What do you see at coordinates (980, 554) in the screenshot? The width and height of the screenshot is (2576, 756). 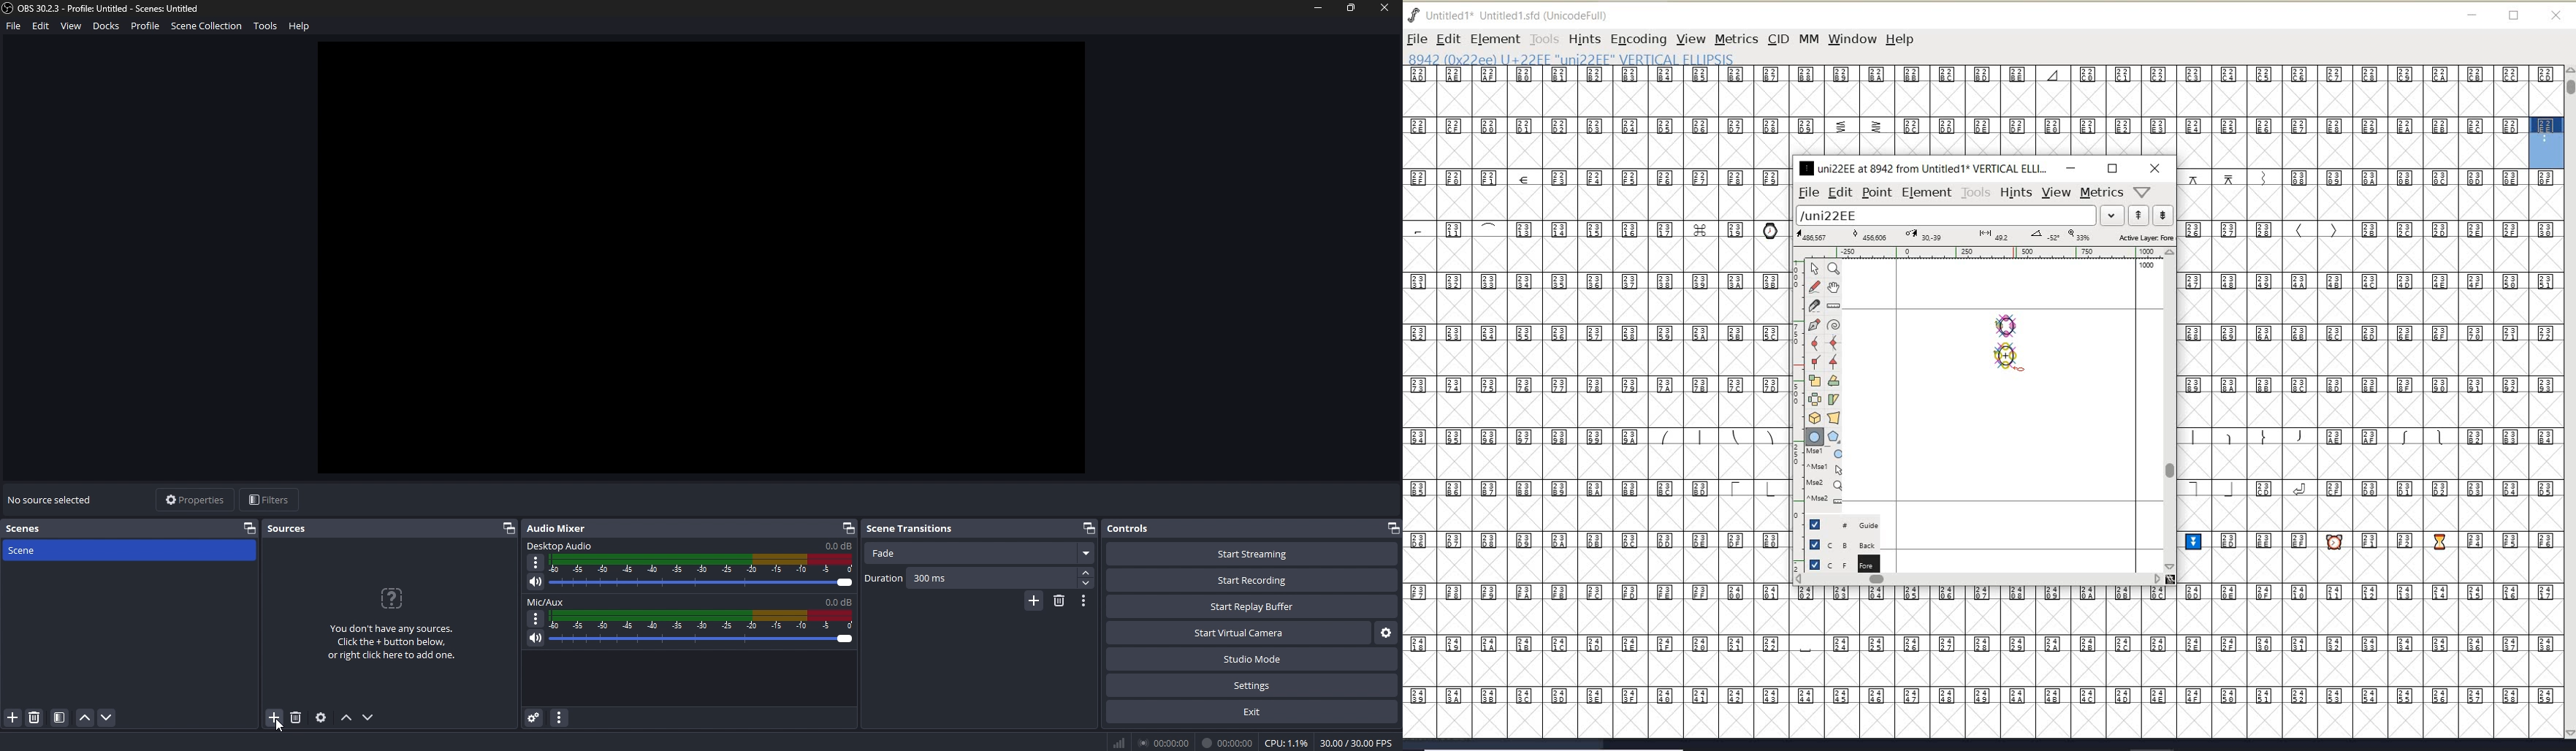 I see `fade` at bounding box center [980, 554].